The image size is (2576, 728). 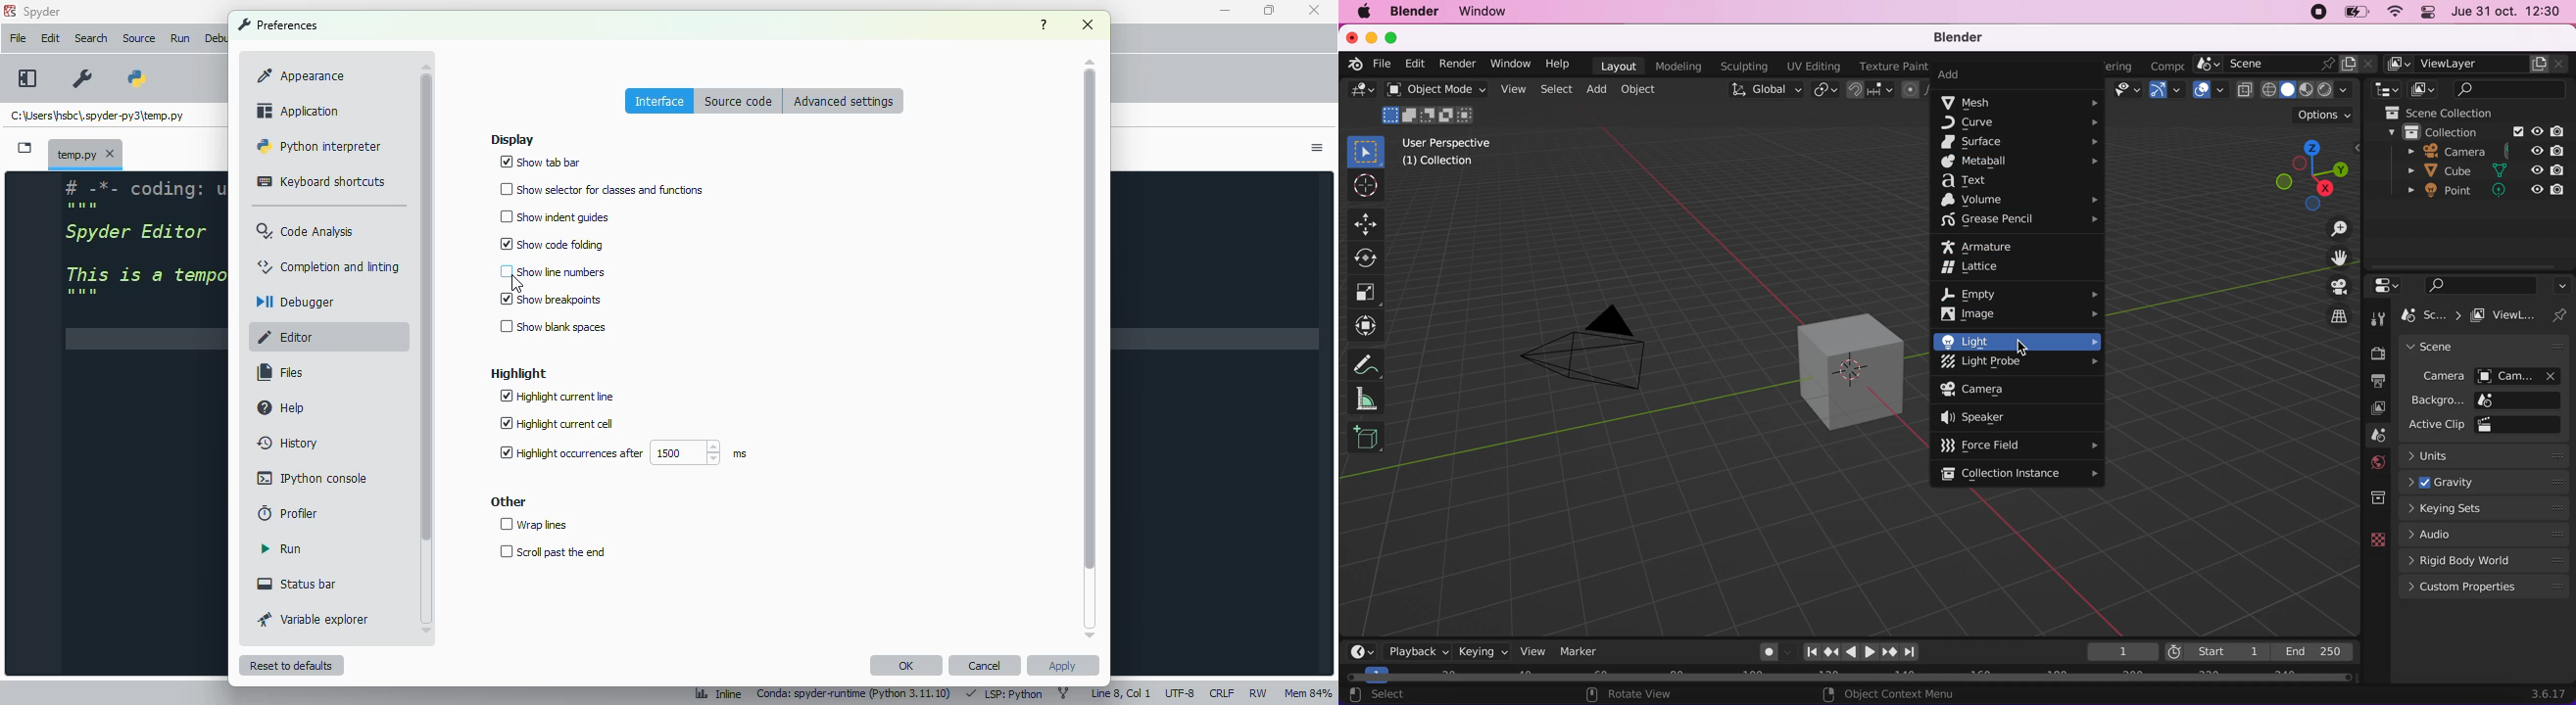 I want to click on rendering, so click(x=2124, y=66).